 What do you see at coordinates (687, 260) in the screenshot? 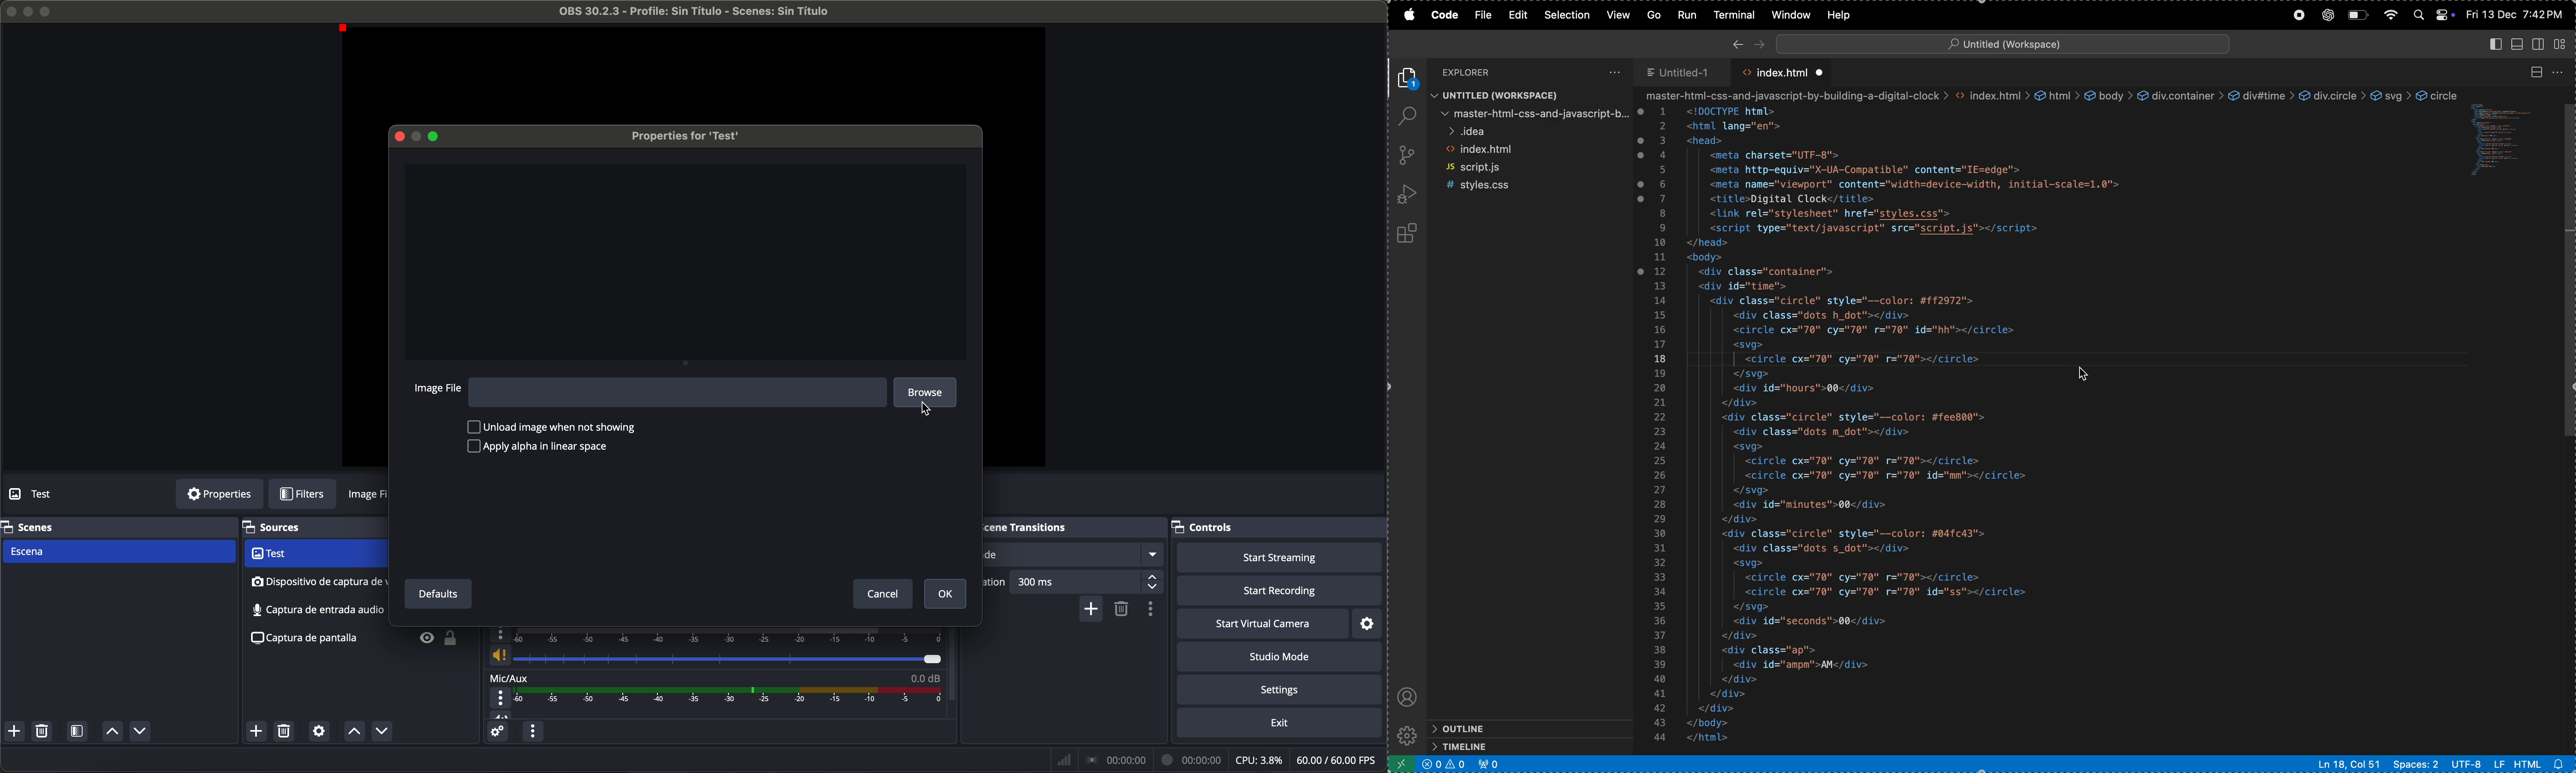
I see `window` at bounding box center [687, 260].